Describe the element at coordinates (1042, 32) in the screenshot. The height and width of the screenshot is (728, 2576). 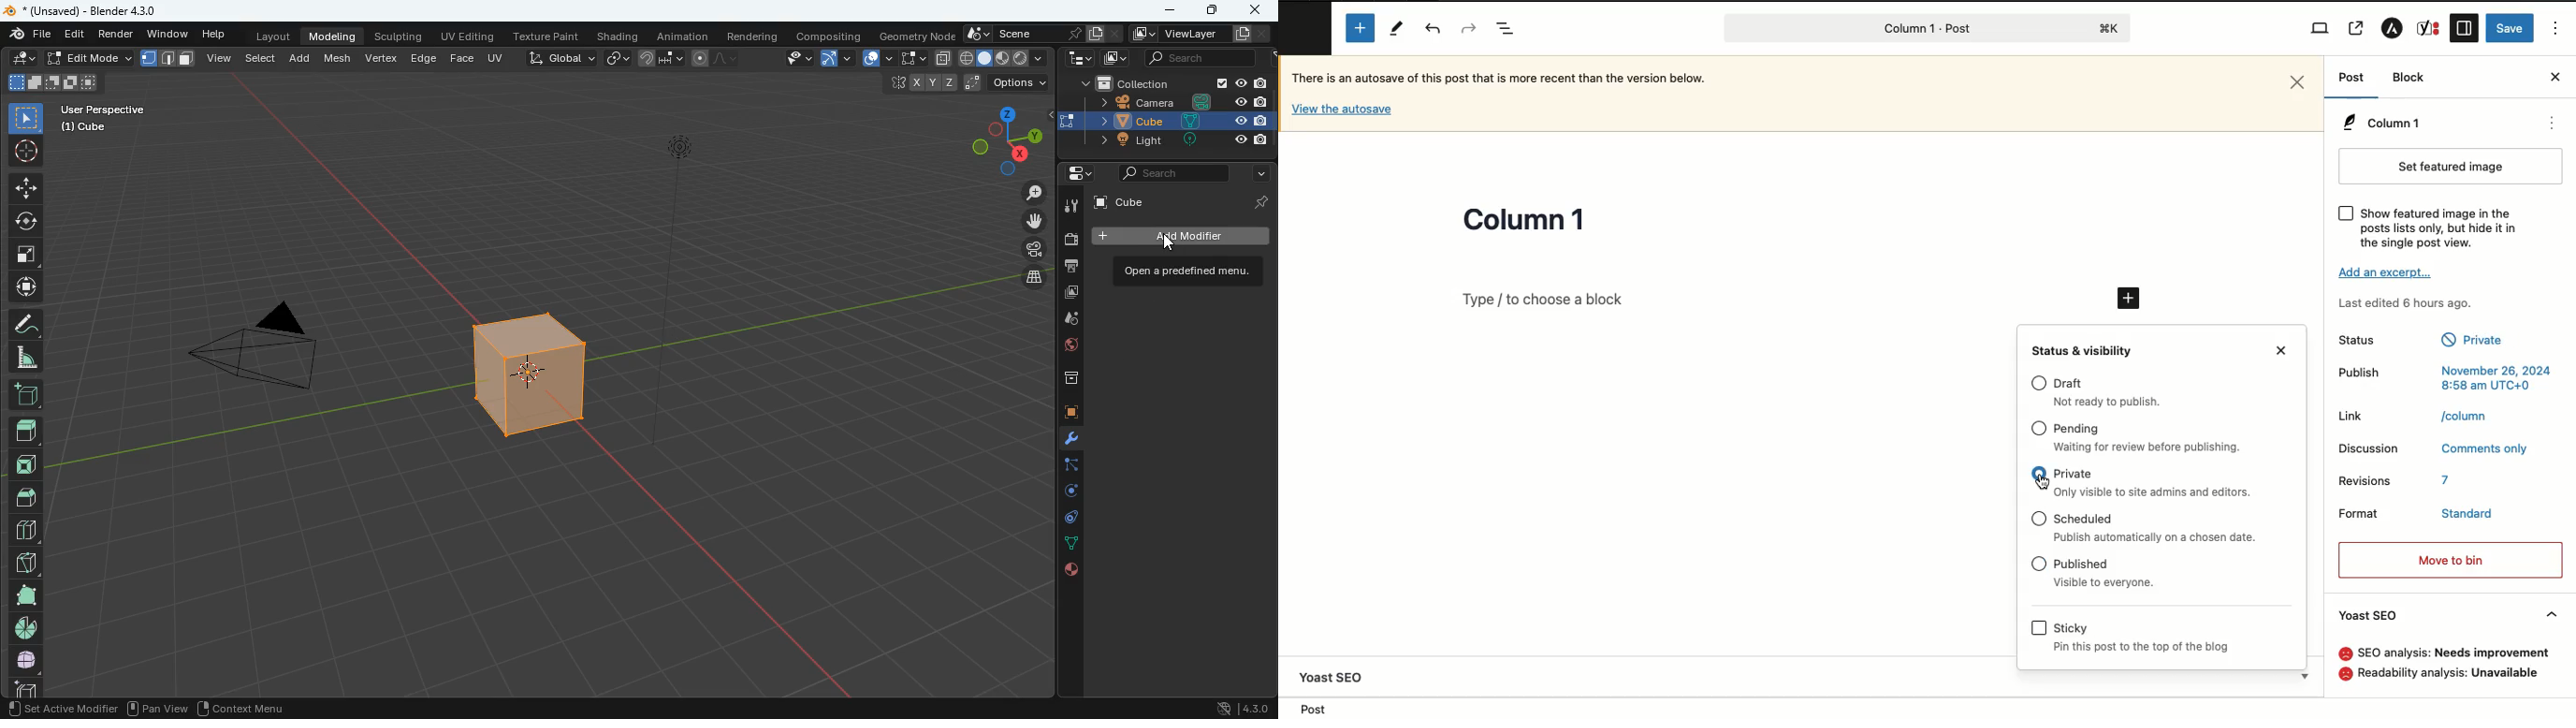
I see `scene` at that location.